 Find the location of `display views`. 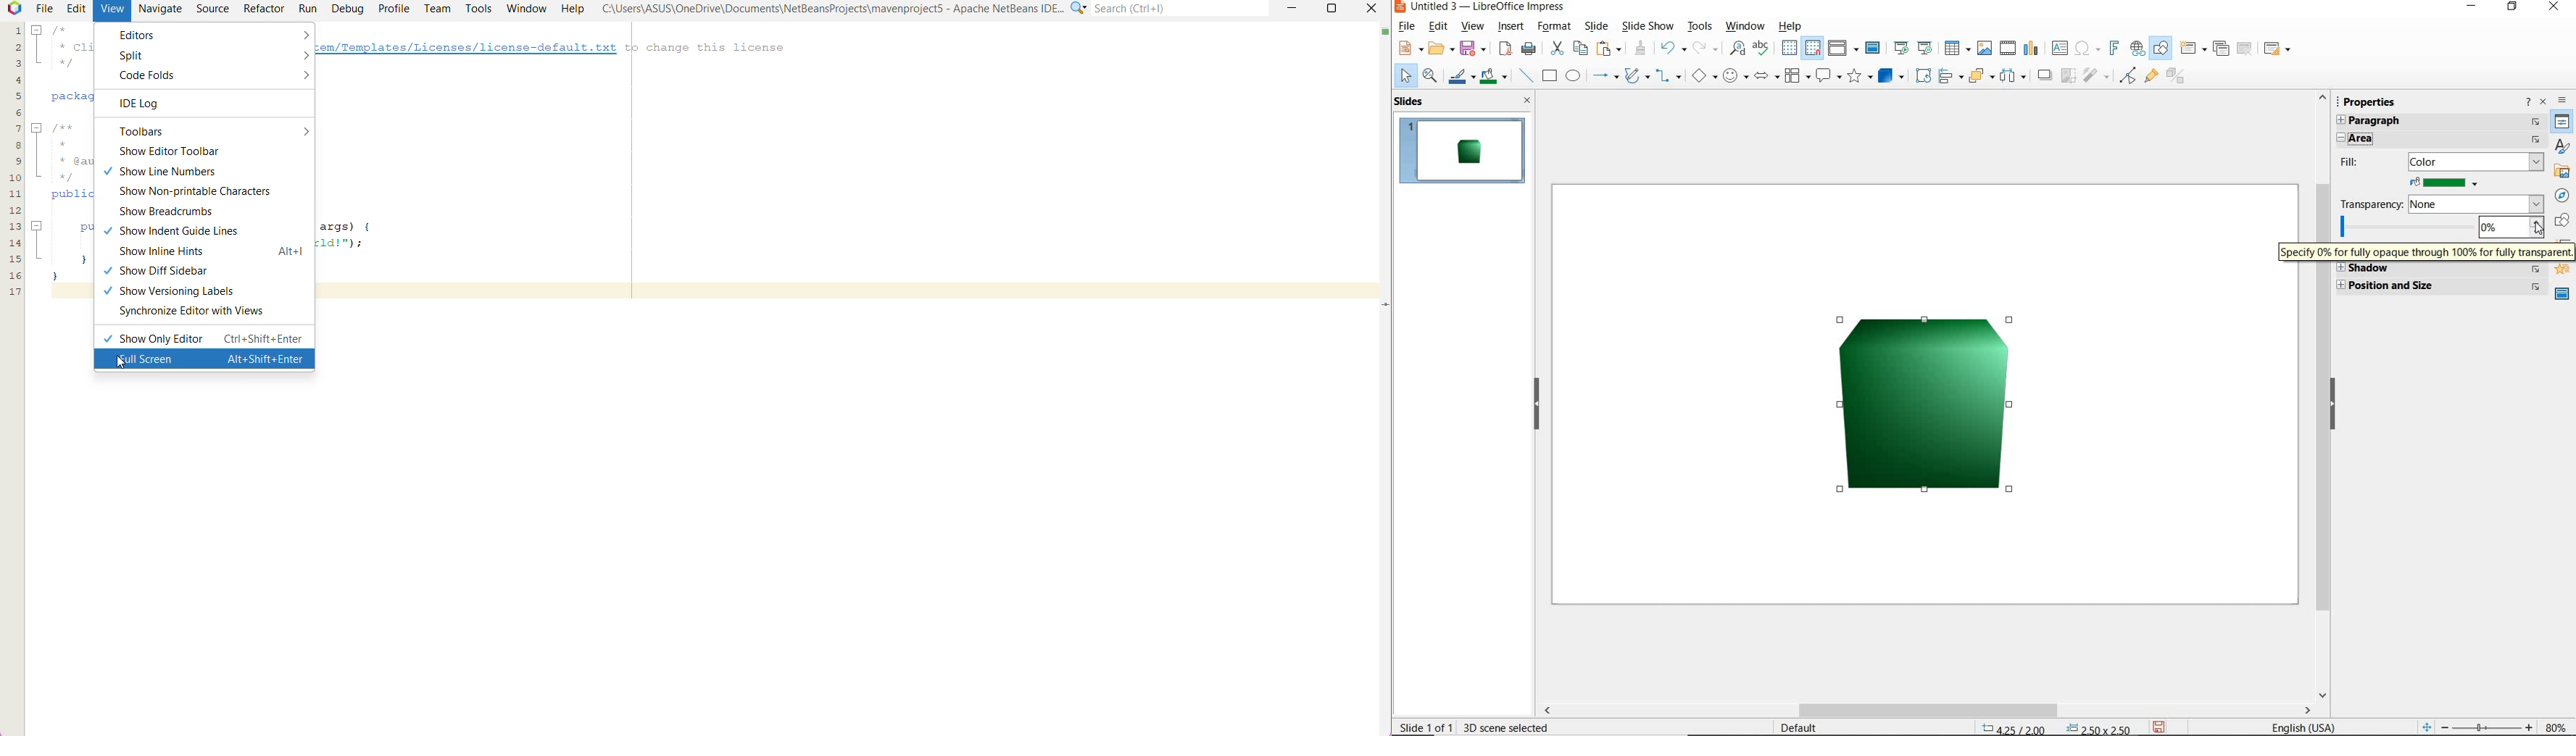

display views is located at coordinates (1844, 49).